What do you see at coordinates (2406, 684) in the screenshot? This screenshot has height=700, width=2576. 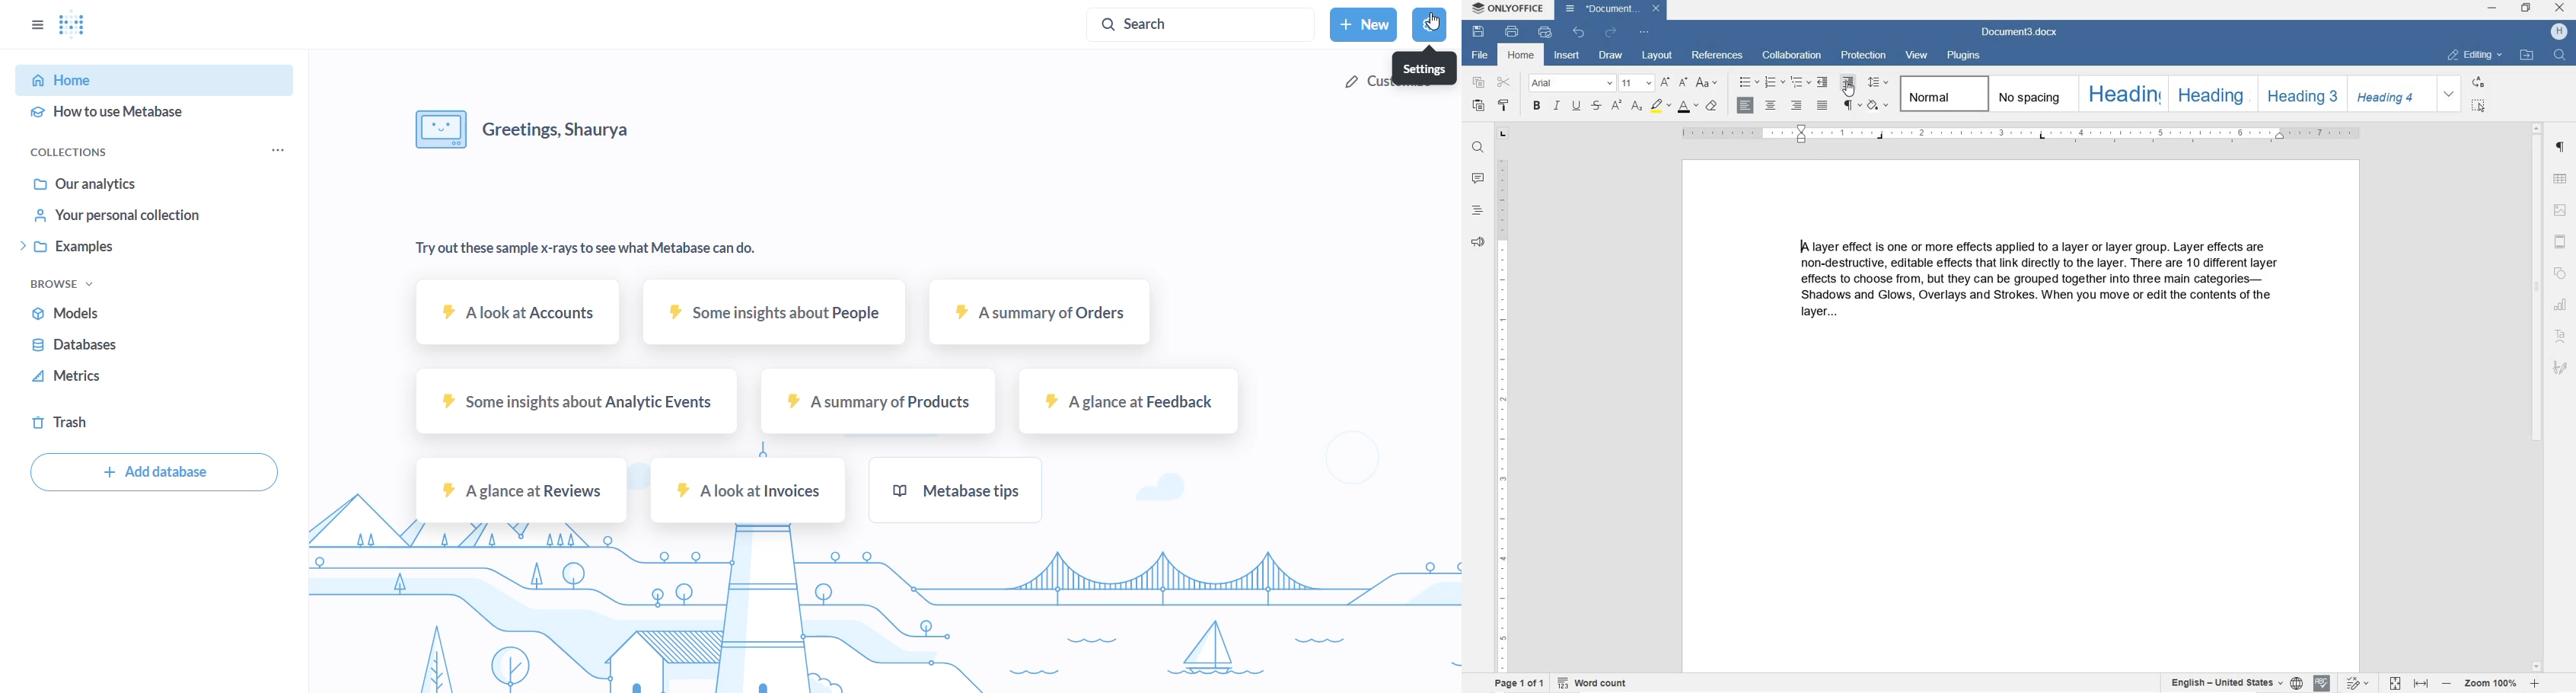 I see `FIT TO PAGE OR WIDTH` at bounding box center [2406, 684].